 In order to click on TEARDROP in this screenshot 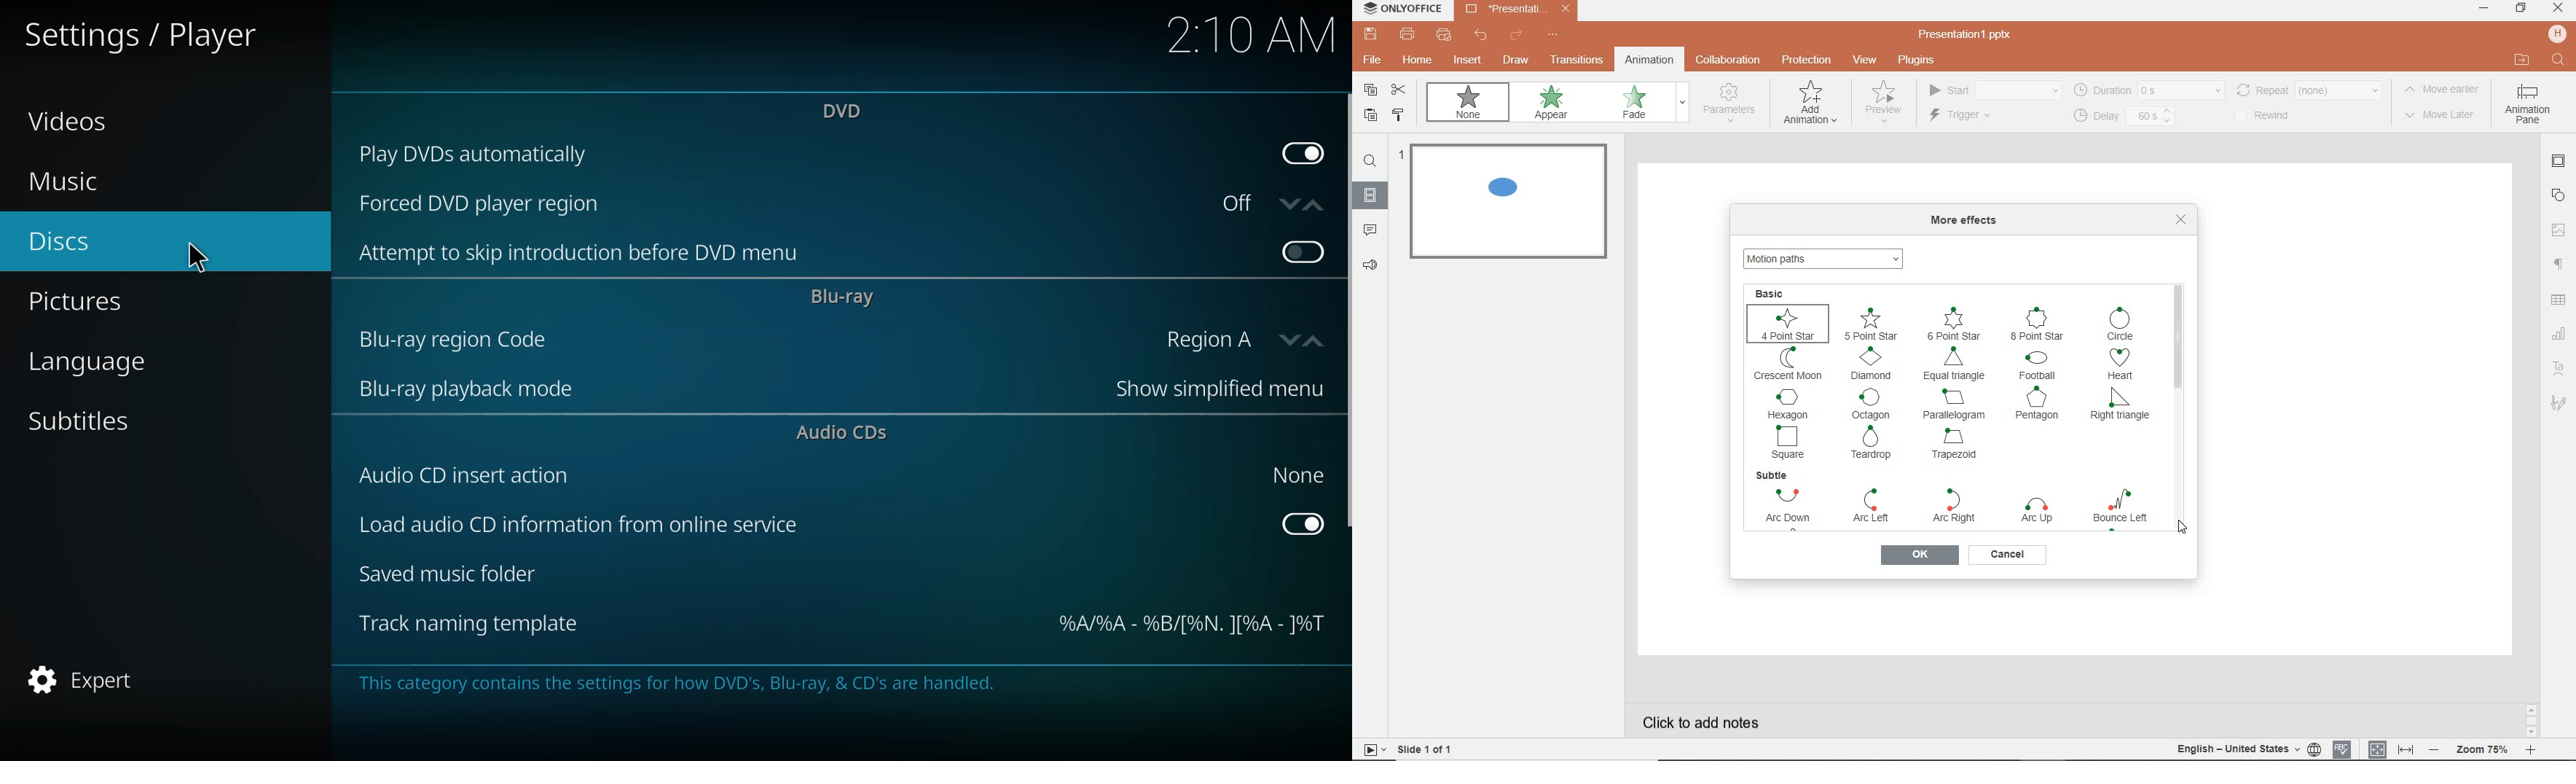, I will do `click(1875, 444)`.